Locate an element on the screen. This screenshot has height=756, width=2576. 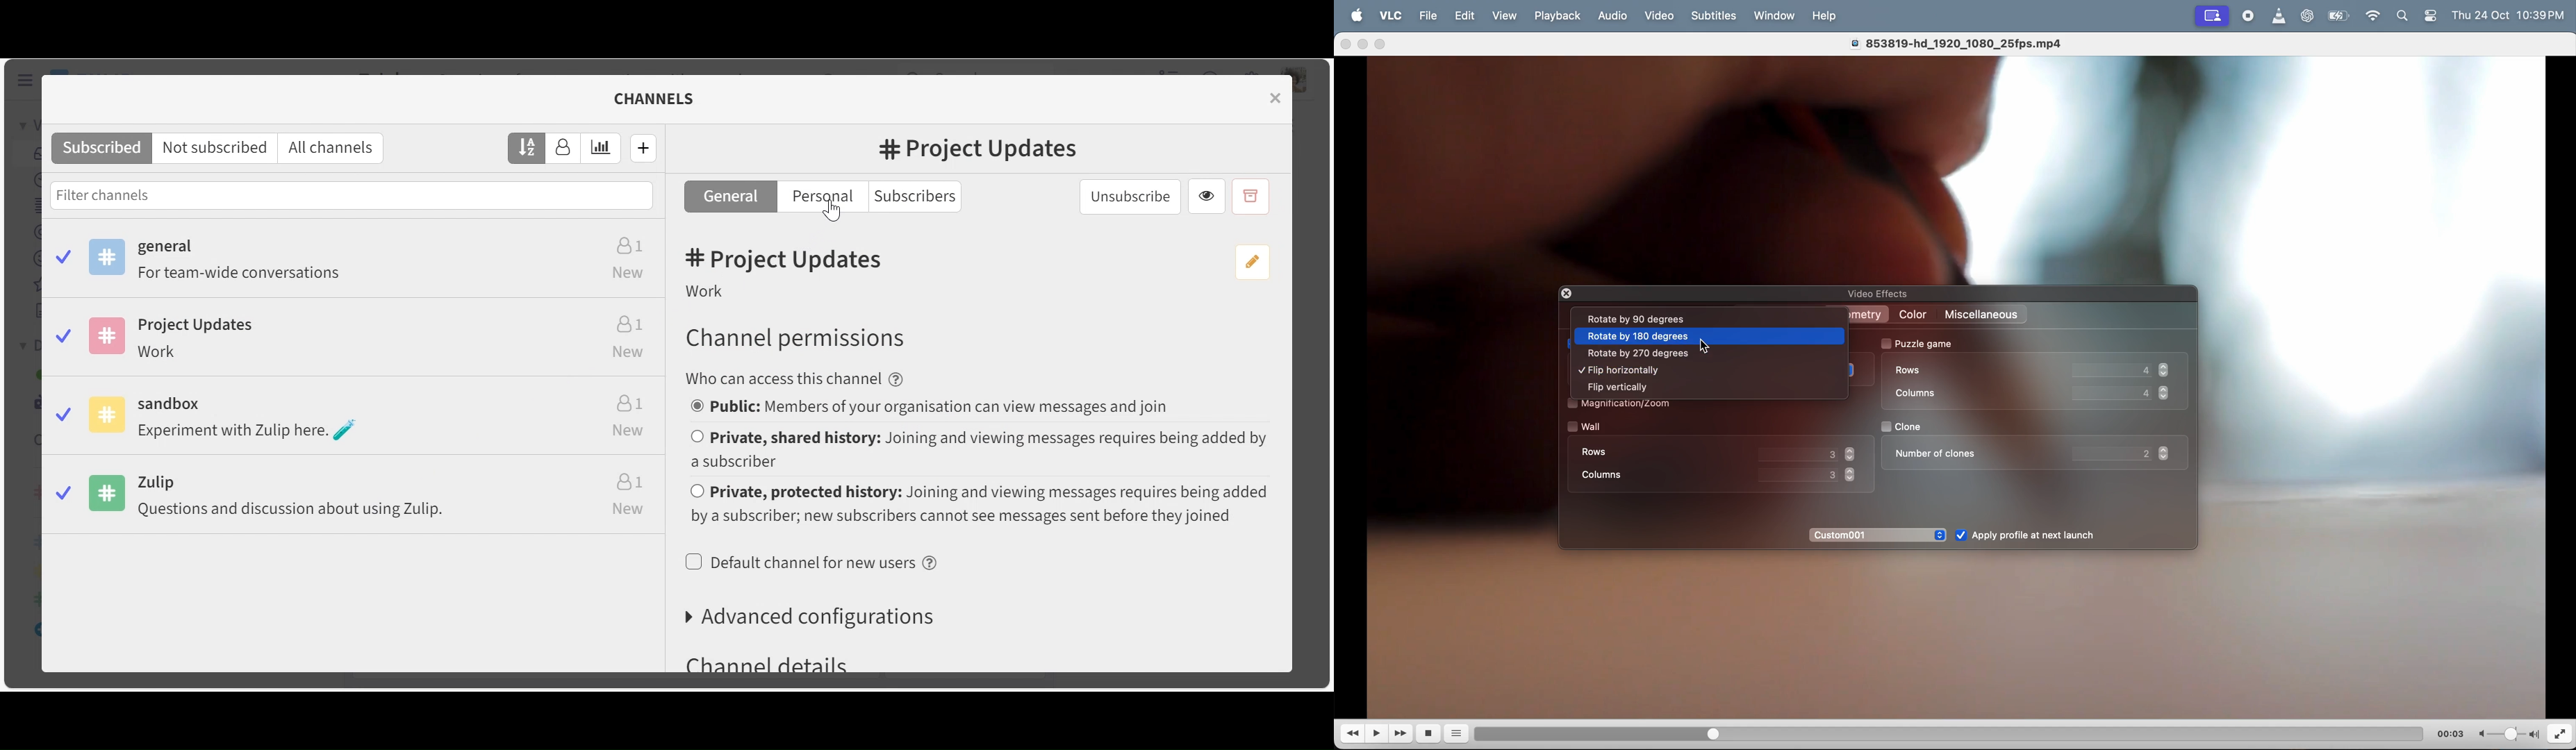
Not subscribed is located at coordinates (217, 149).